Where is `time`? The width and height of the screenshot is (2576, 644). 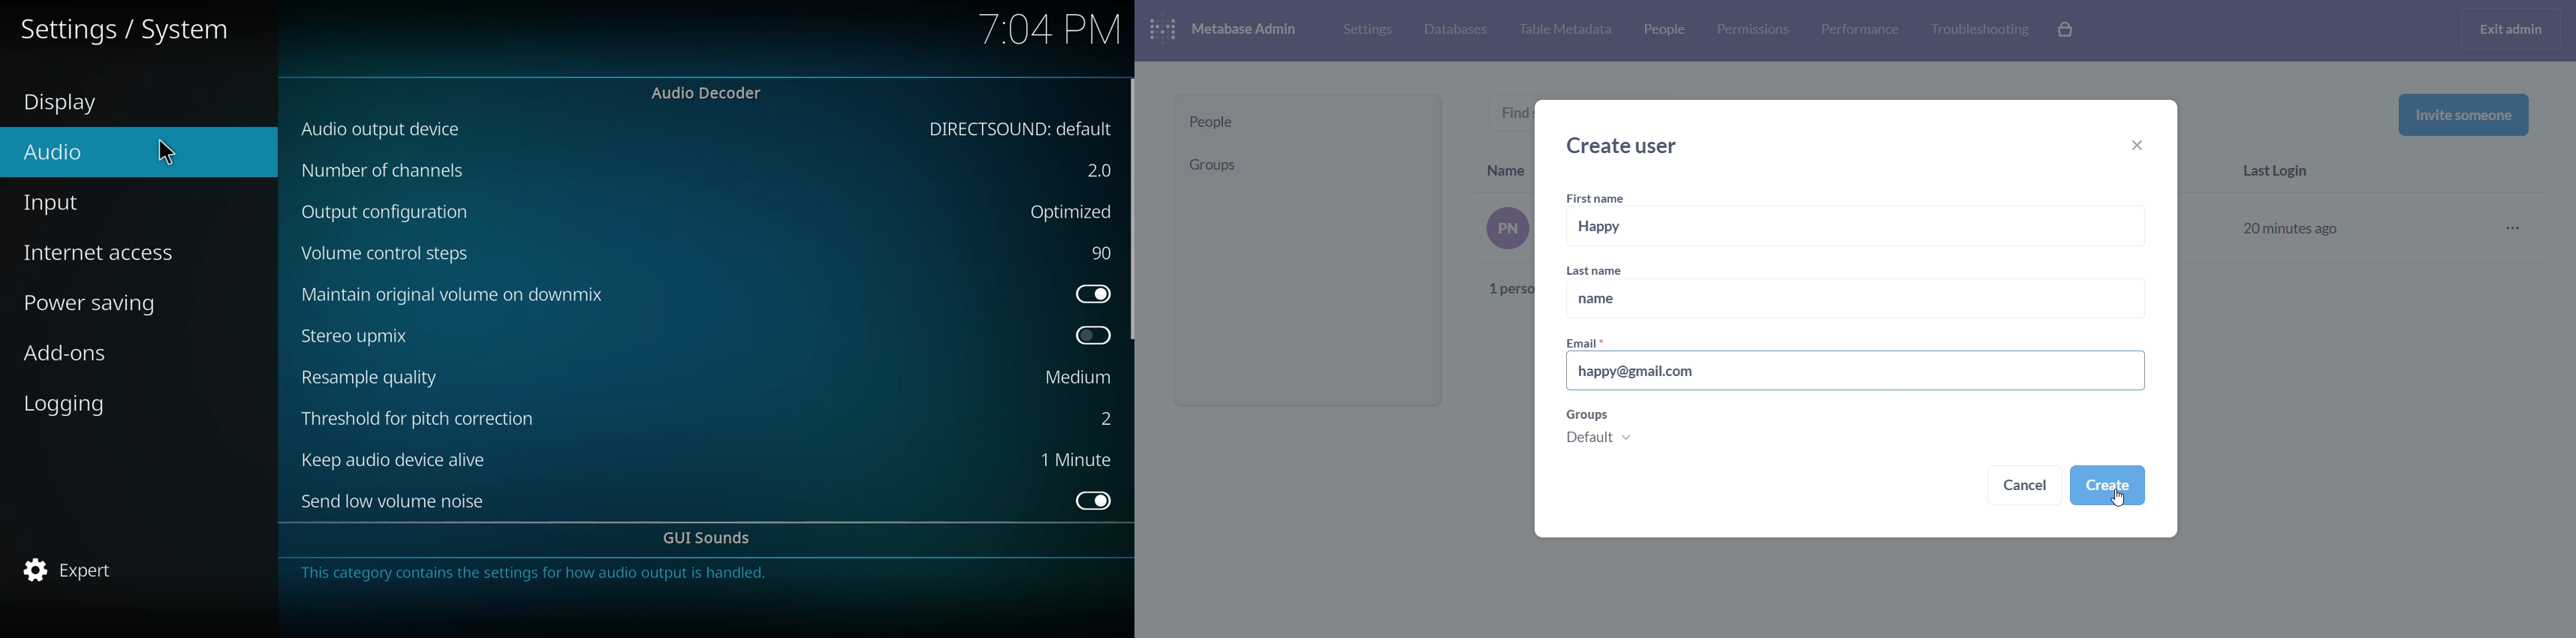 time is located at coordinates (1051, 29).